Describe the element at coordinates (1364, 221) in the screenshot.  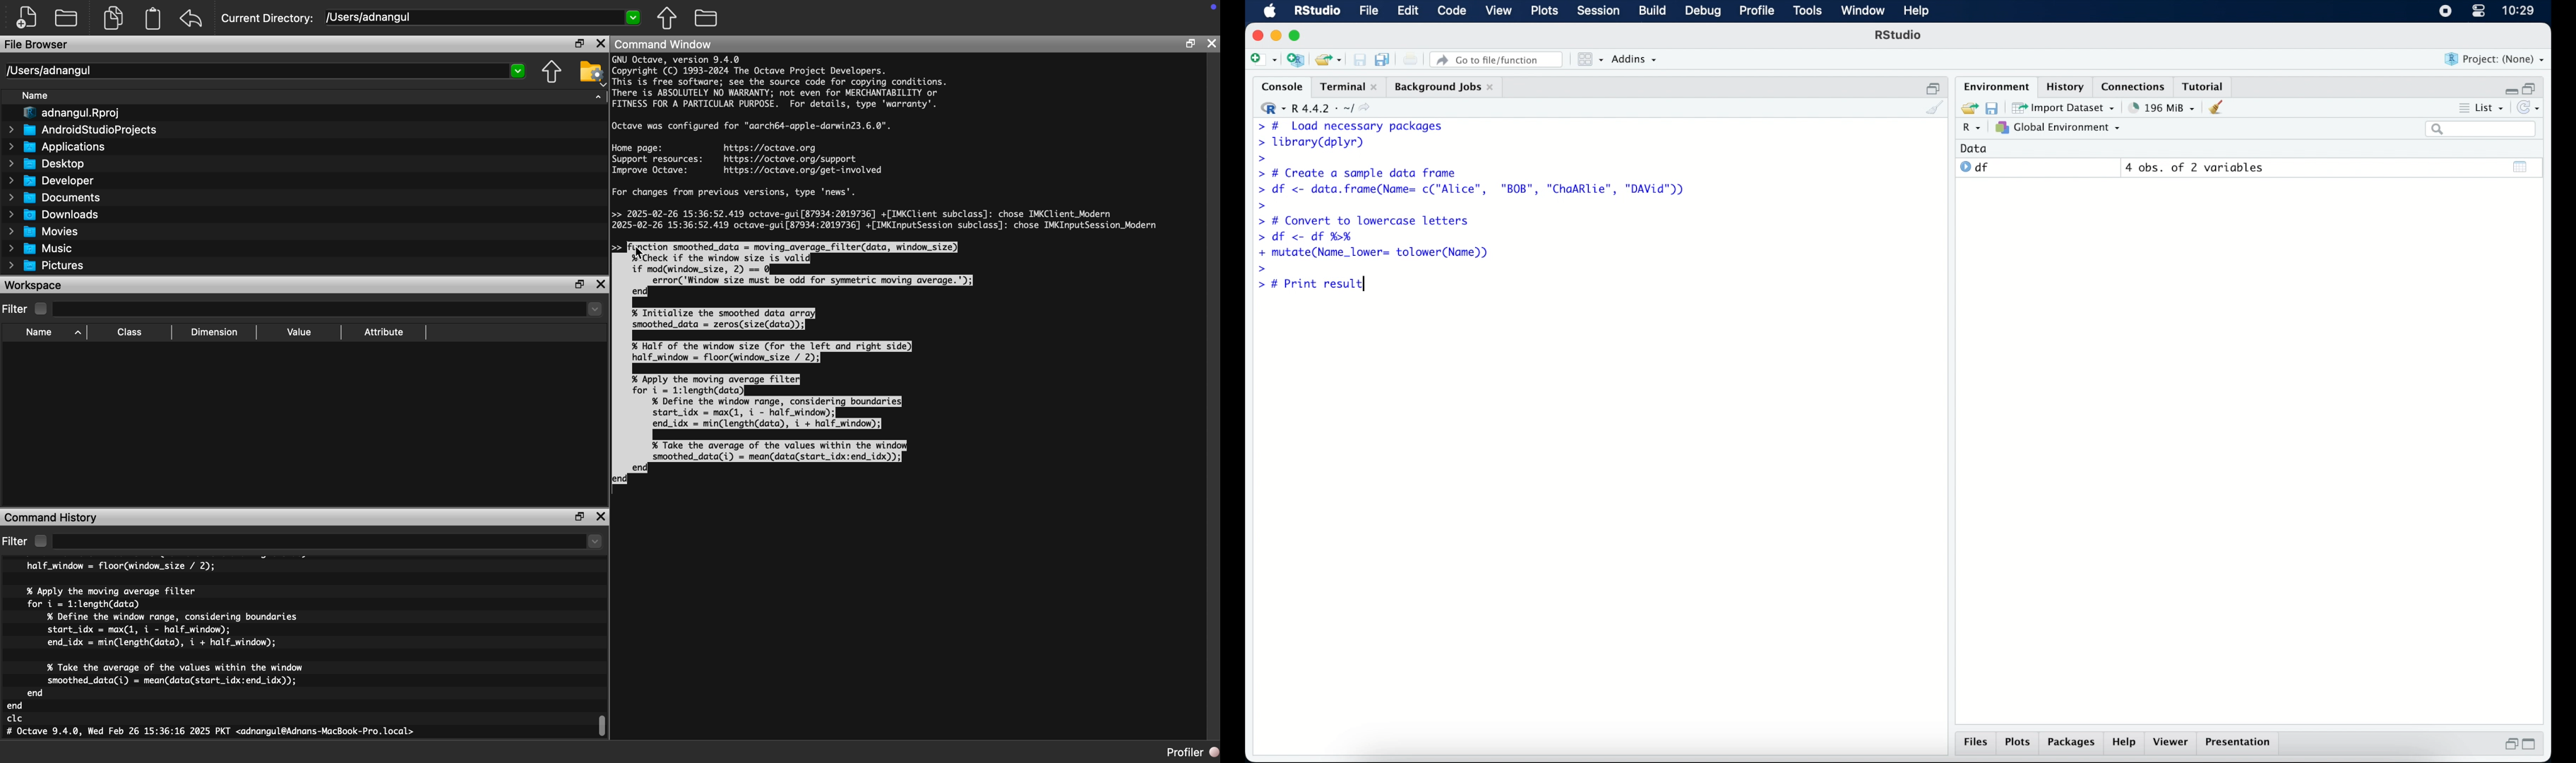
I see `> # Convert to lowercase letters|` at that location.